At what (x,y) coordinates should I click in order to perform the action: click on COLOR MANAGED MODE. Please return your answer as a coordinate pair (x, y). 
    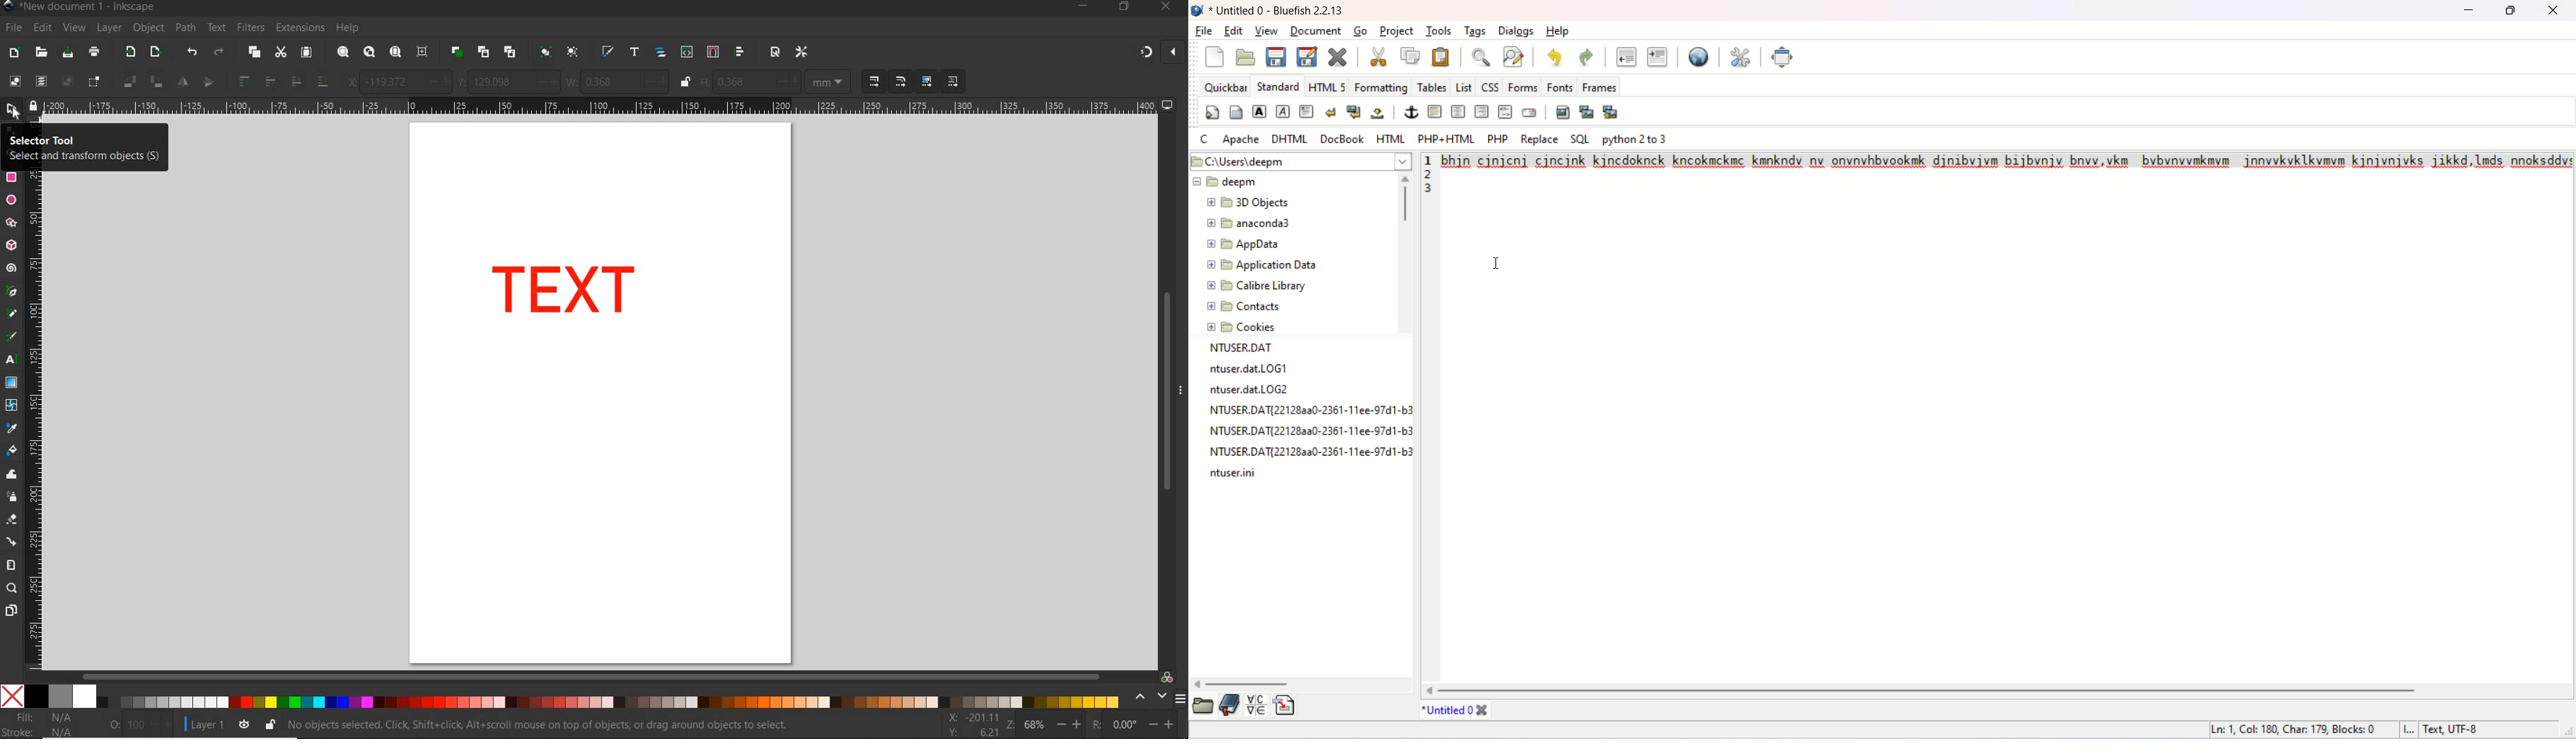
    Looking at the image, I should click on (1158, 689).